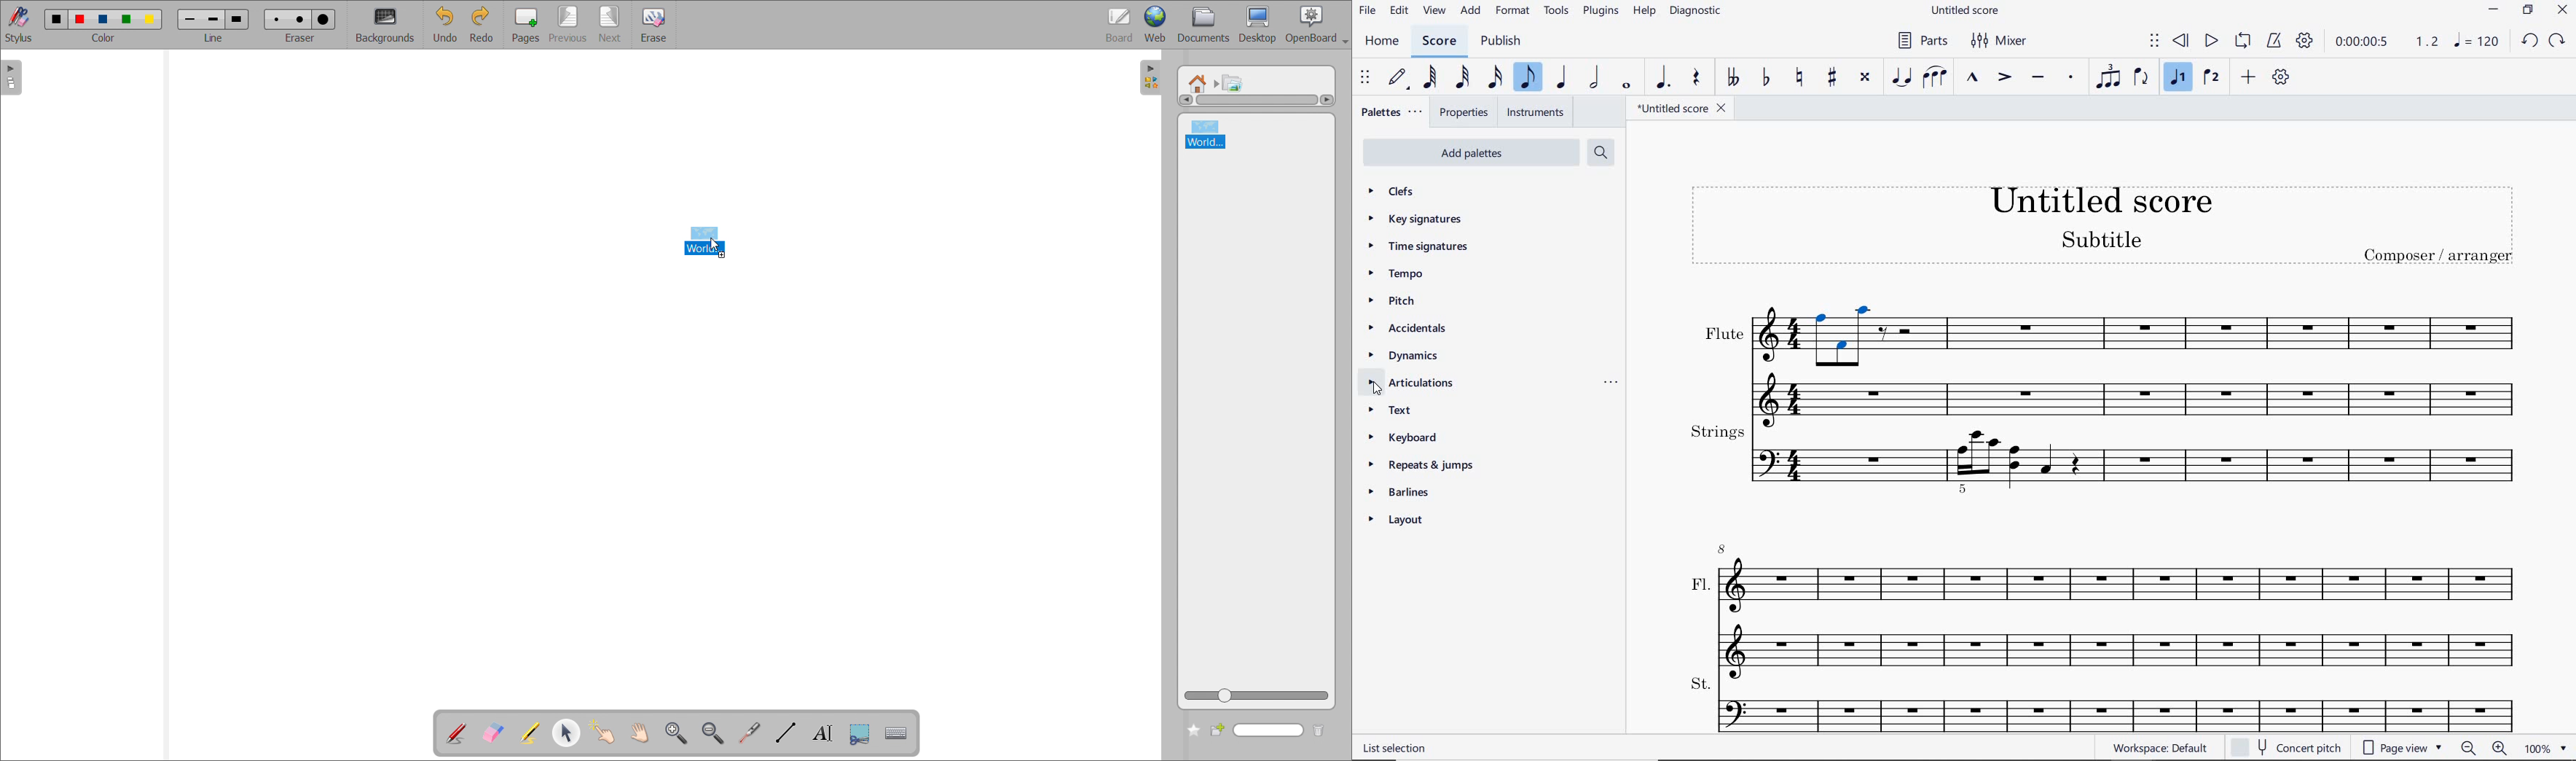 Image resolution: width=2576 pixels, height=784 pixels. I want to click on LIST SELECTION, so click(1397, 748).